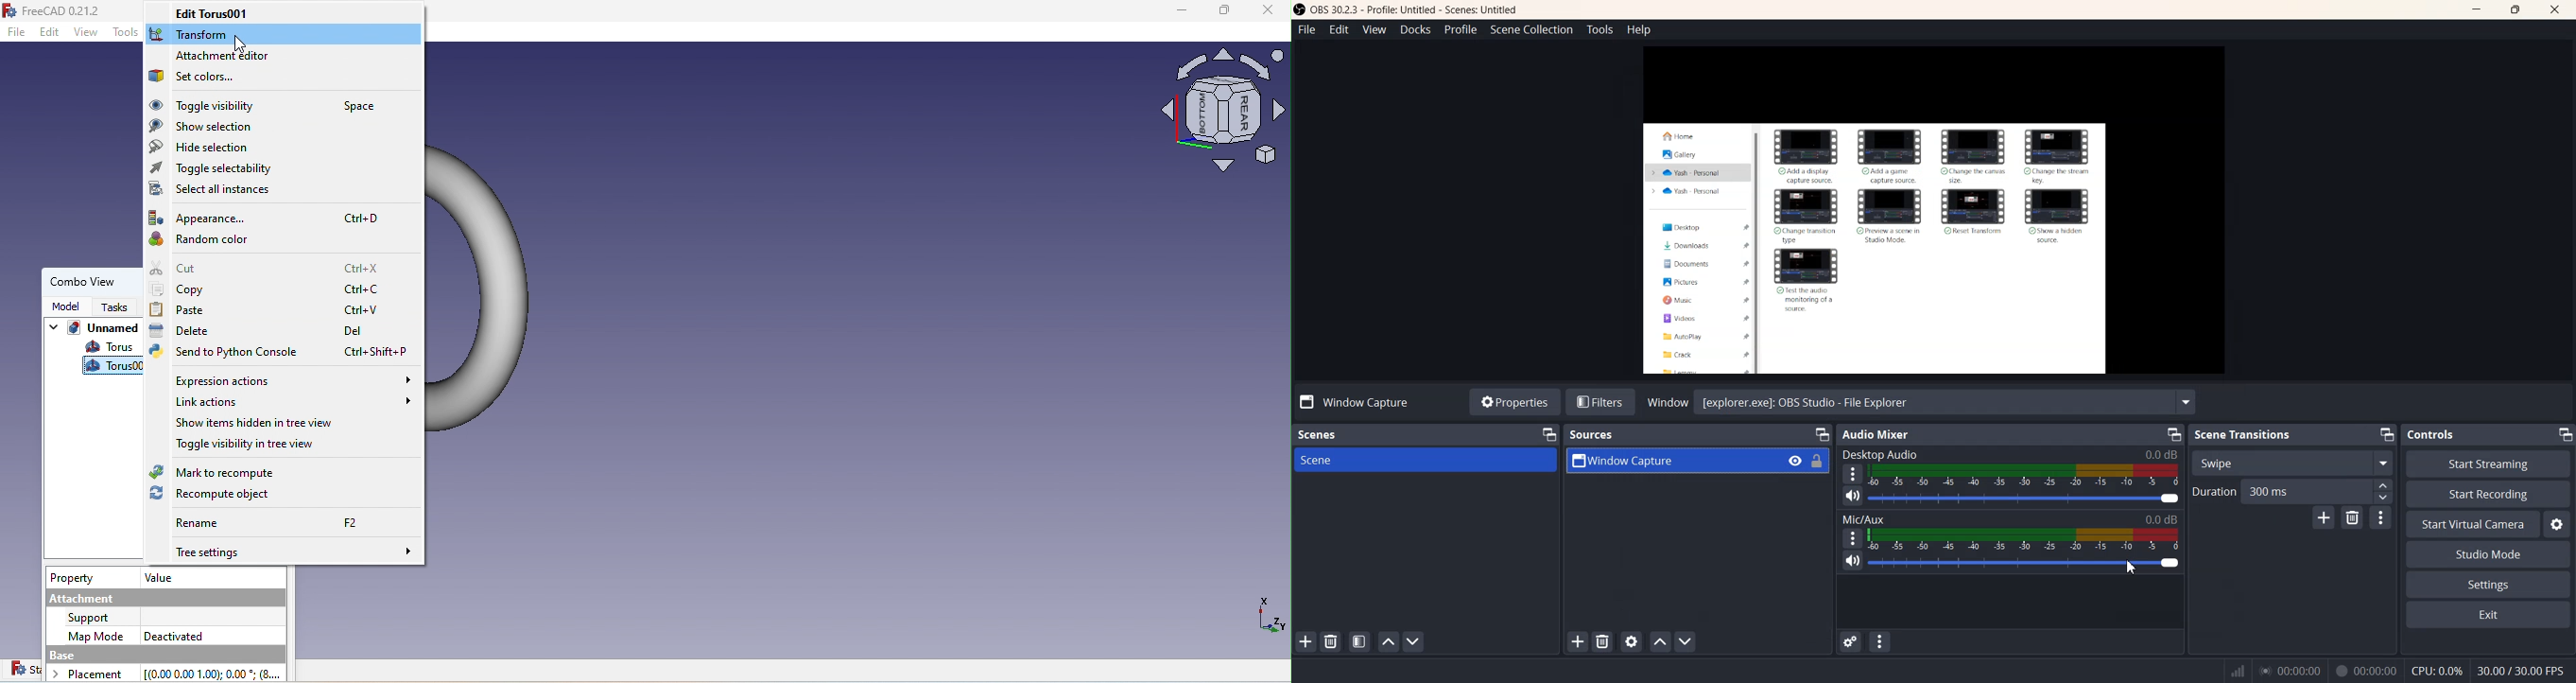  I want to click on Open source properties, so click(1631, 641).